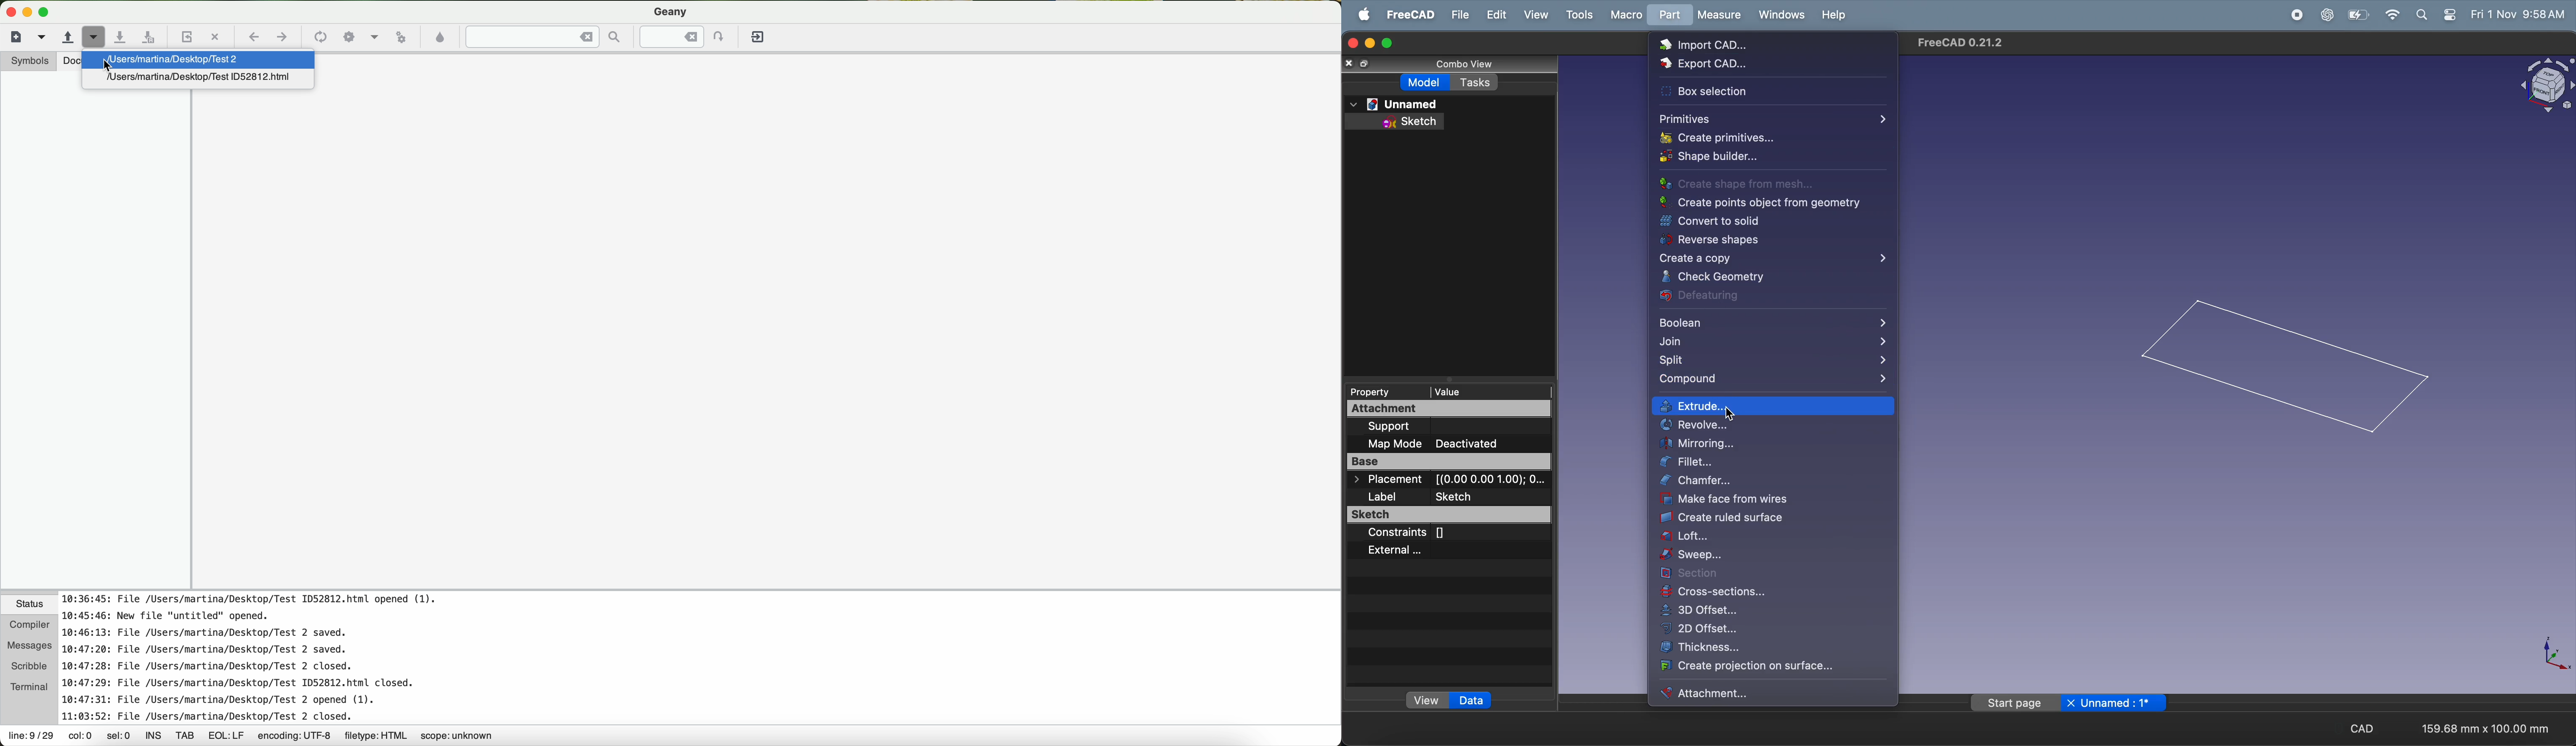 The height and width of the screenshot is (756, 2576). What do you see at coordinates (1533, 15) in the screenshot?
I see `view` at bounding box center [1533, 15].